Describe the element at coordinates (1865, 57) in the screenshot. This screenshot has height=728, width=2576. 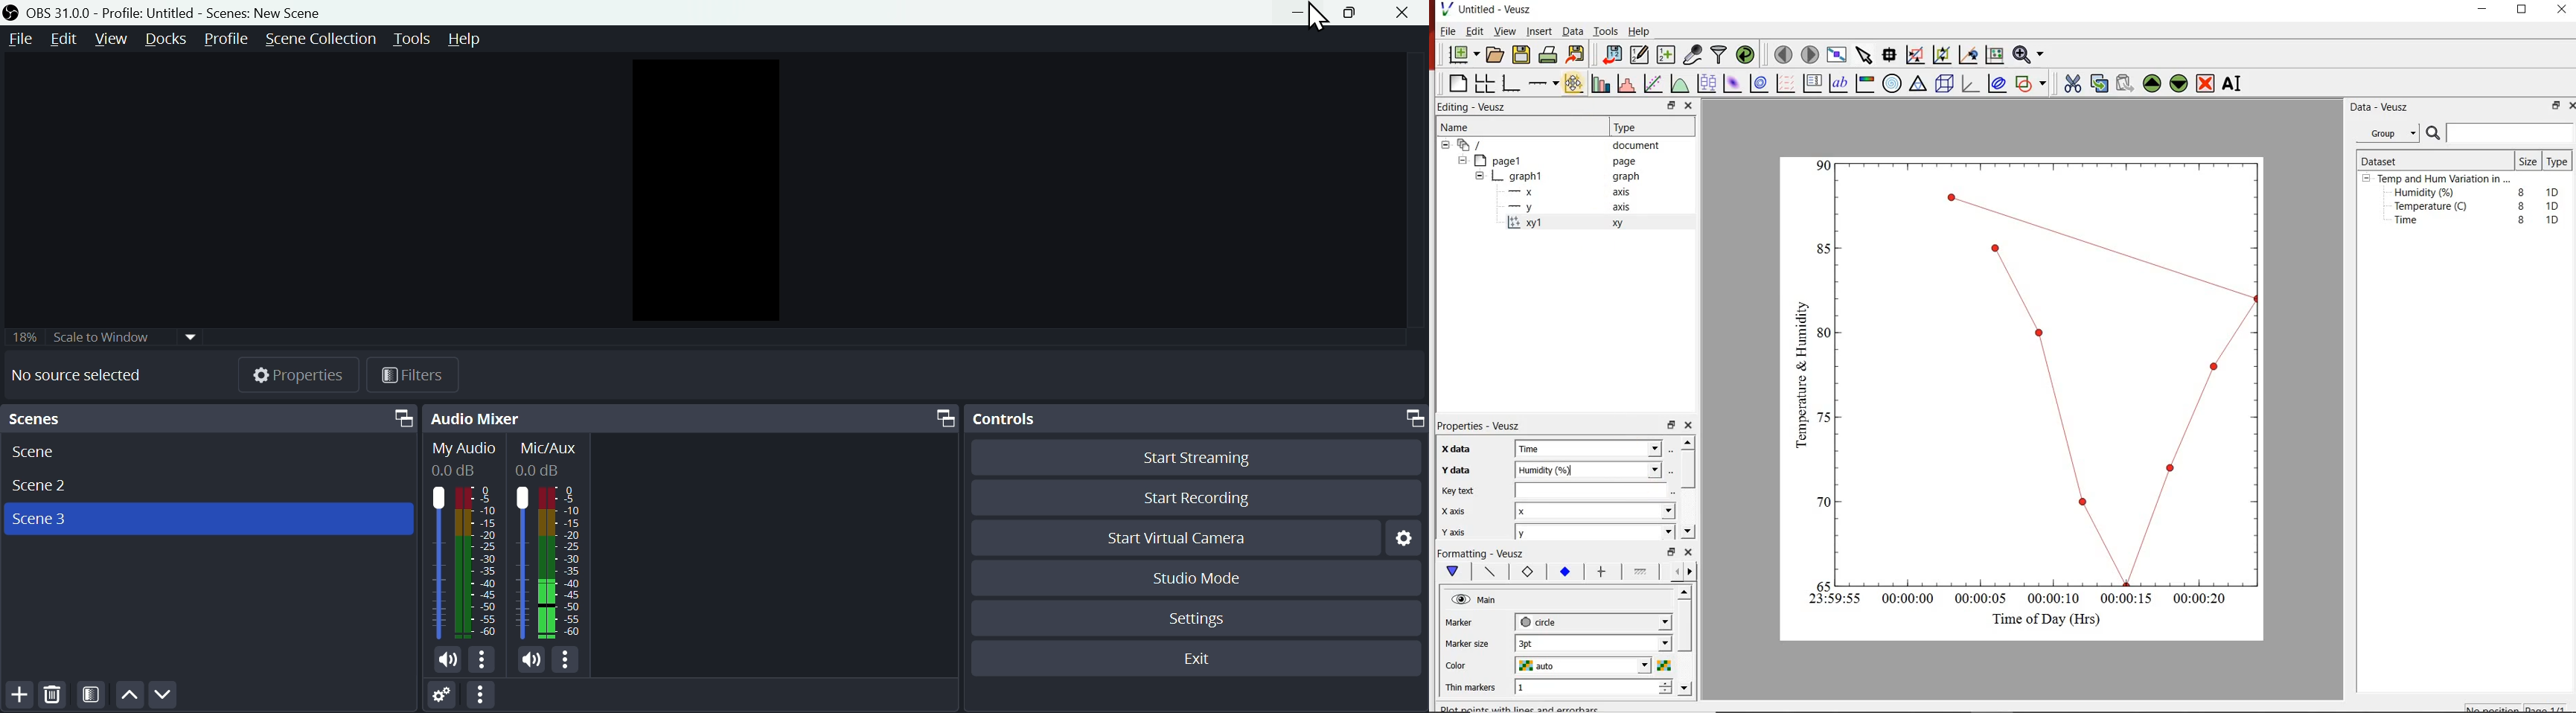
I see `select items from the graph or scroll` at that location.